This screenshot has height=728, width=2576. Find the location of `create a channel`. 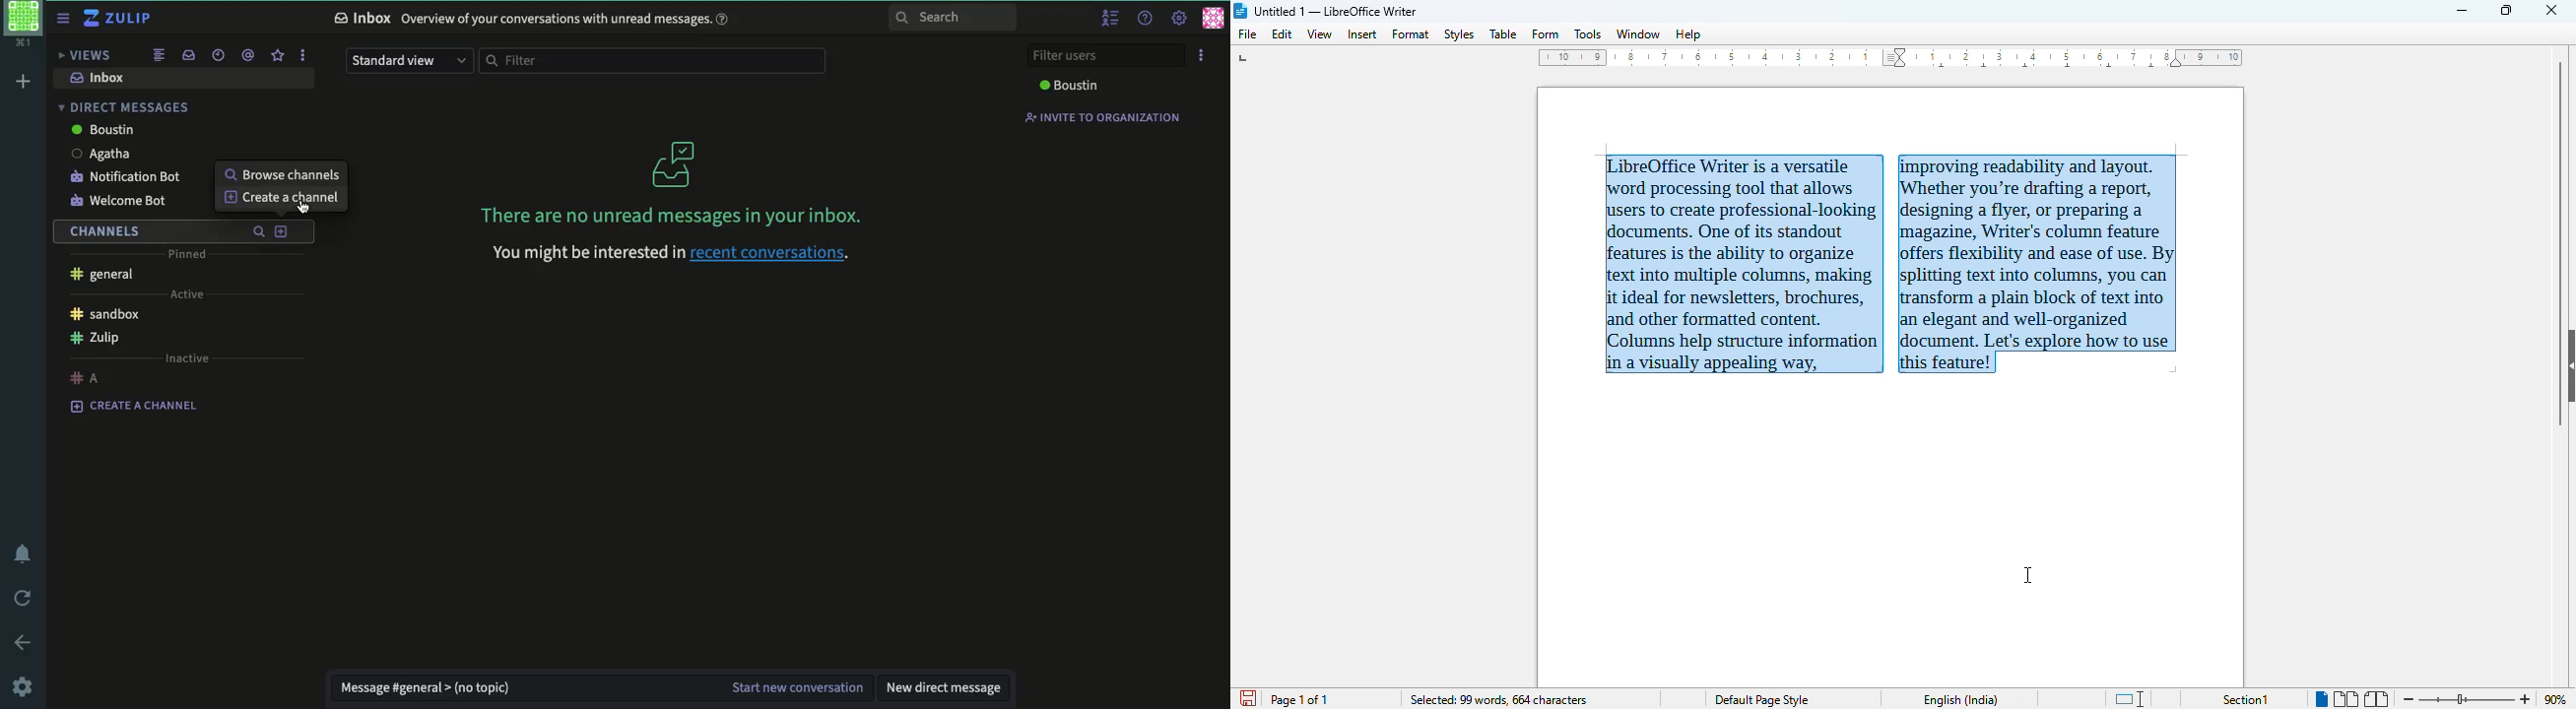

create a channel is located at coordinates (135, 406).